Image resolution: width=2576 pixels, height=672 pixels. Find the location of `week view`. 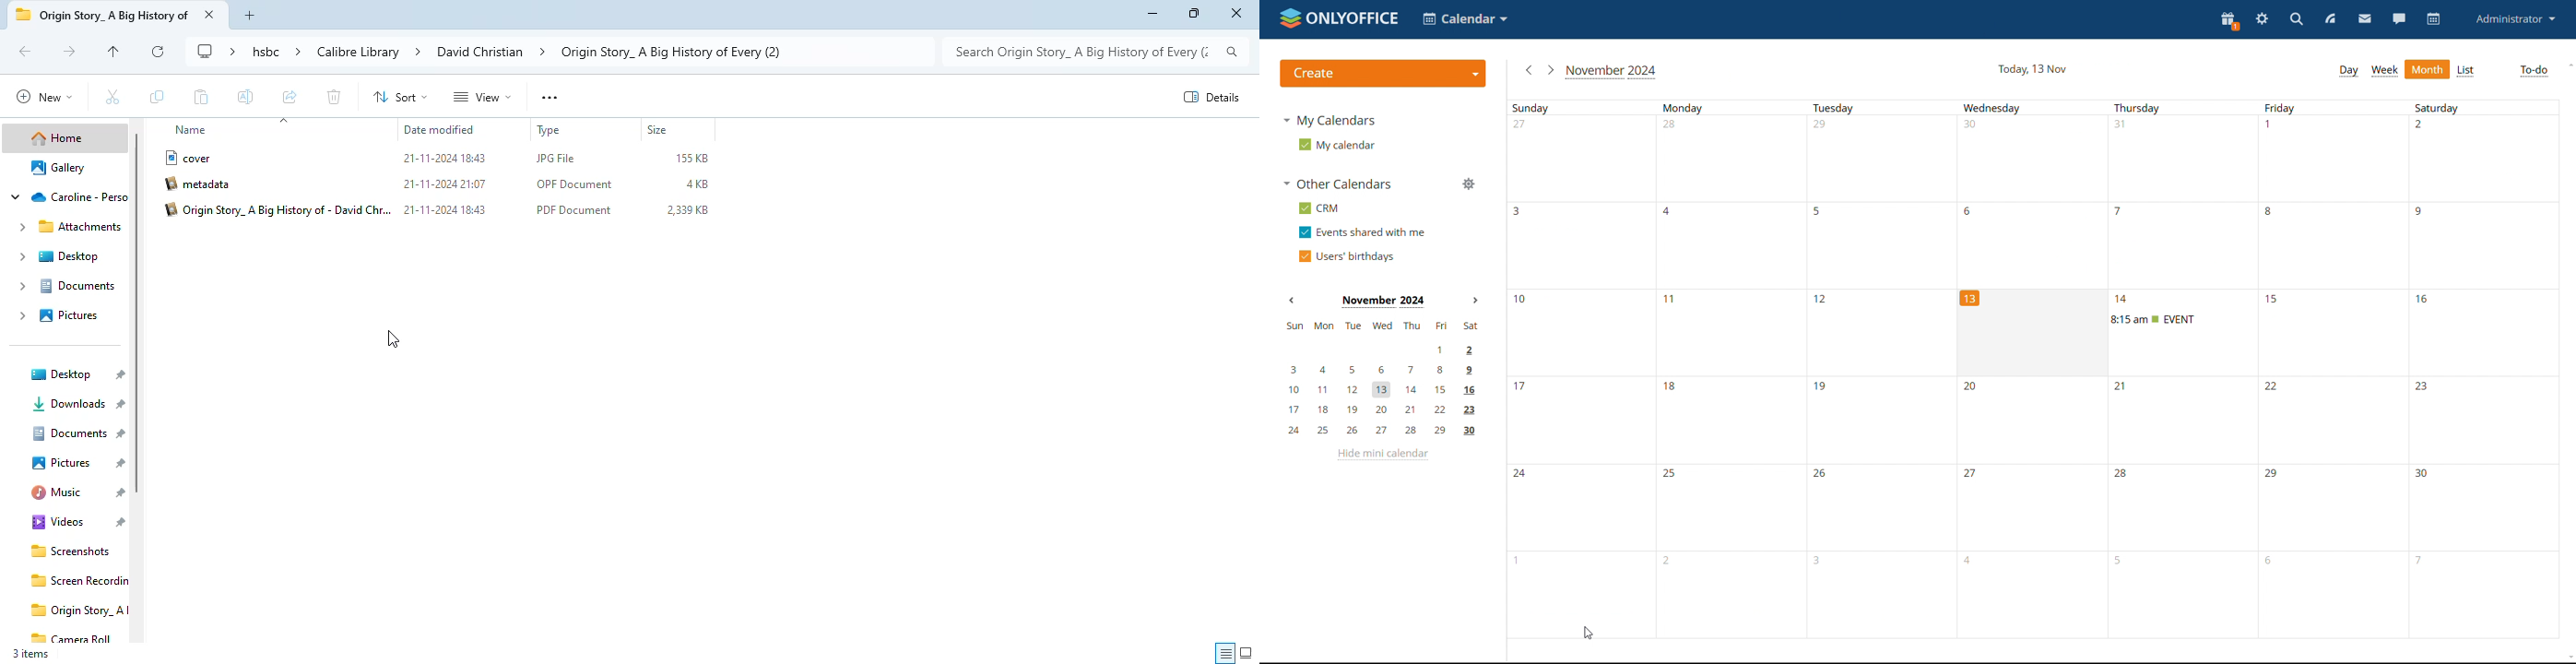

week view is located at coordinates (2385, 70).